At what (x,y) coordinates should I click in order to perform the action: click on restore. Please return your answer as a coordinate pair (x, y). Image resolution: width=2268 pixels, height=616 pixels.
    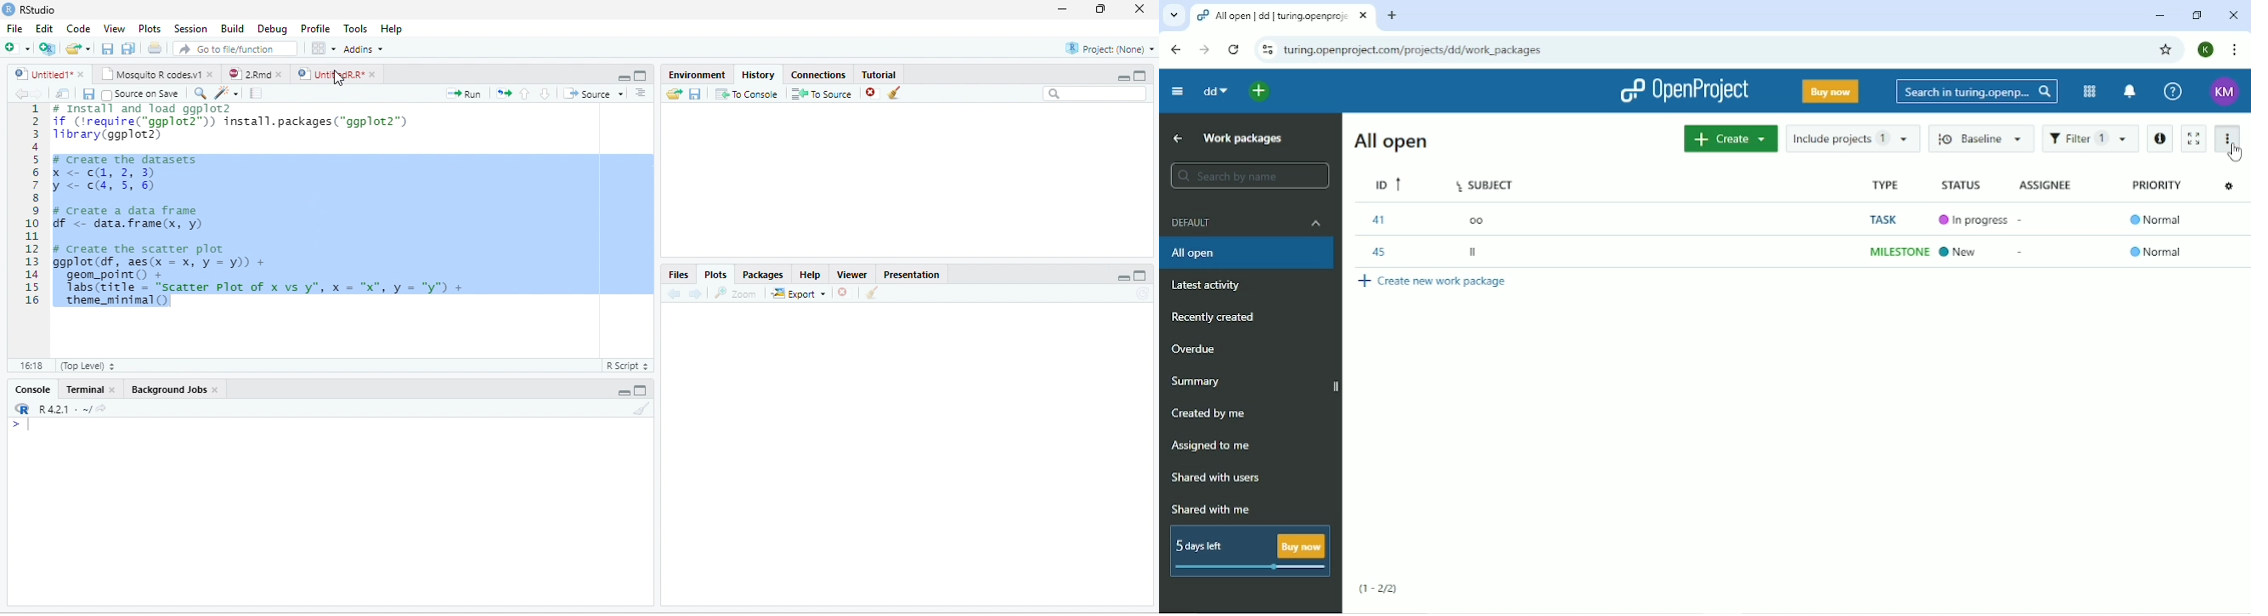
    Looking at the image, I should click on (1103, 9).